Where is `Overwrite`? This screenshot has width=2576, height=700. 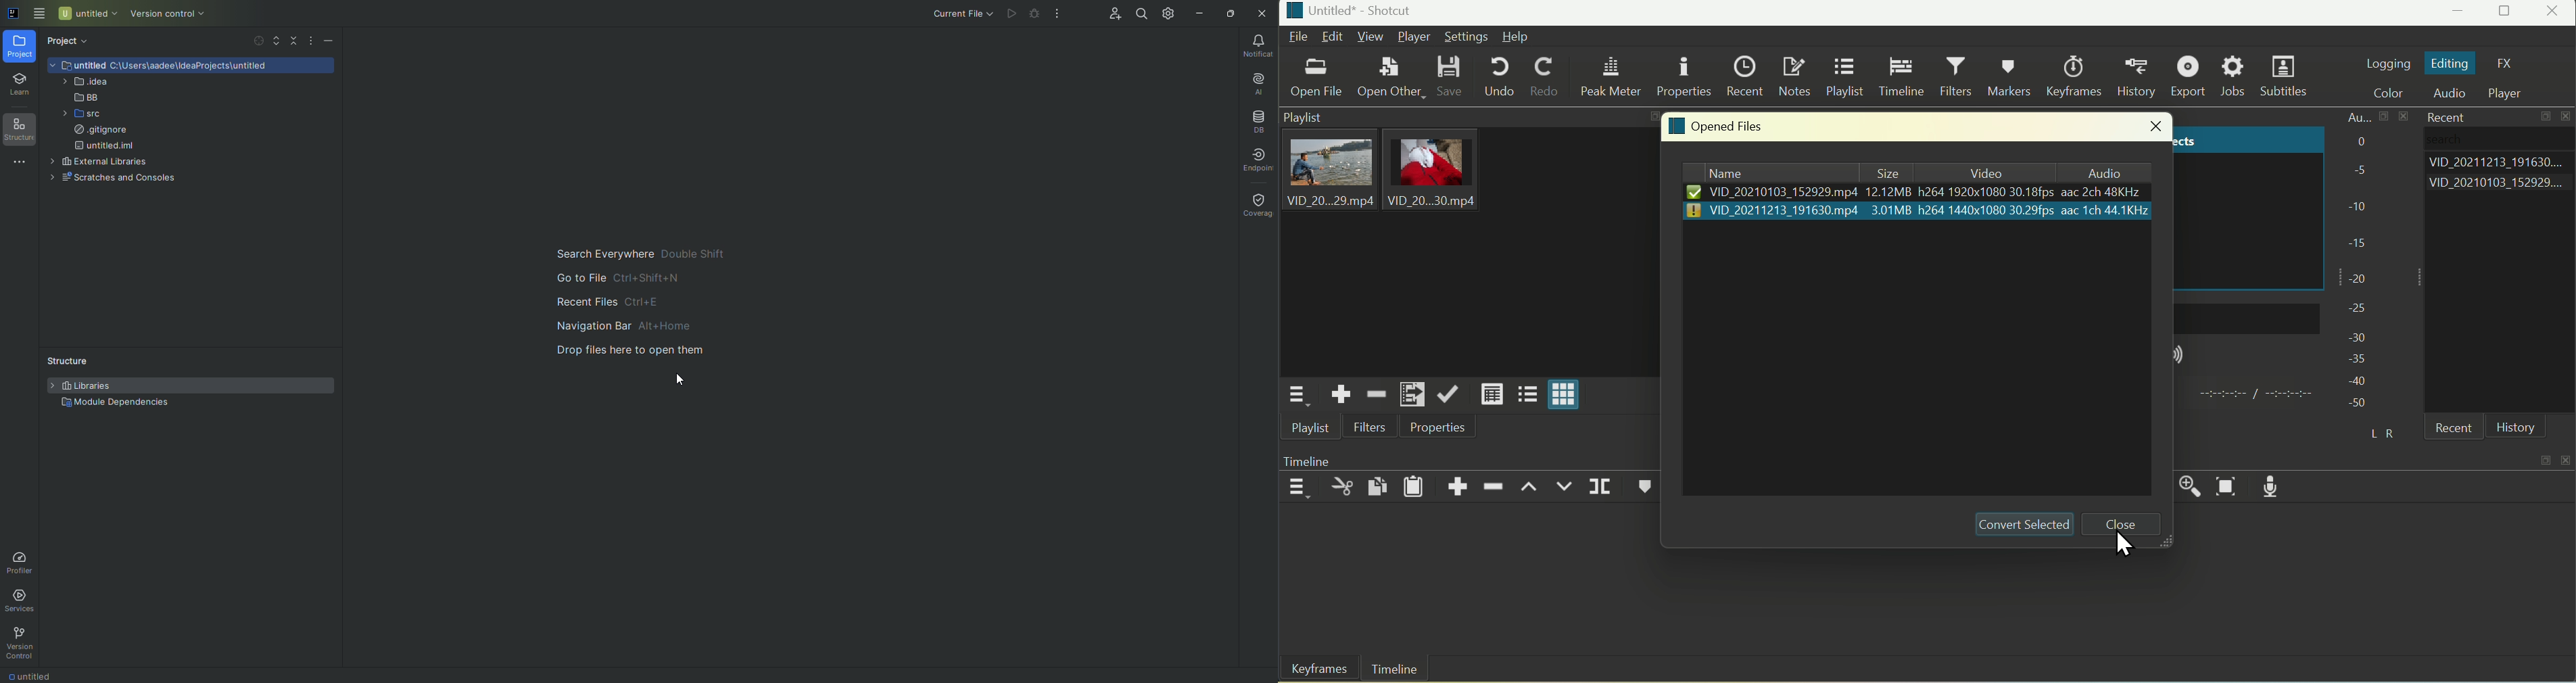
Overwrite is located at coordinates (1565, 488).